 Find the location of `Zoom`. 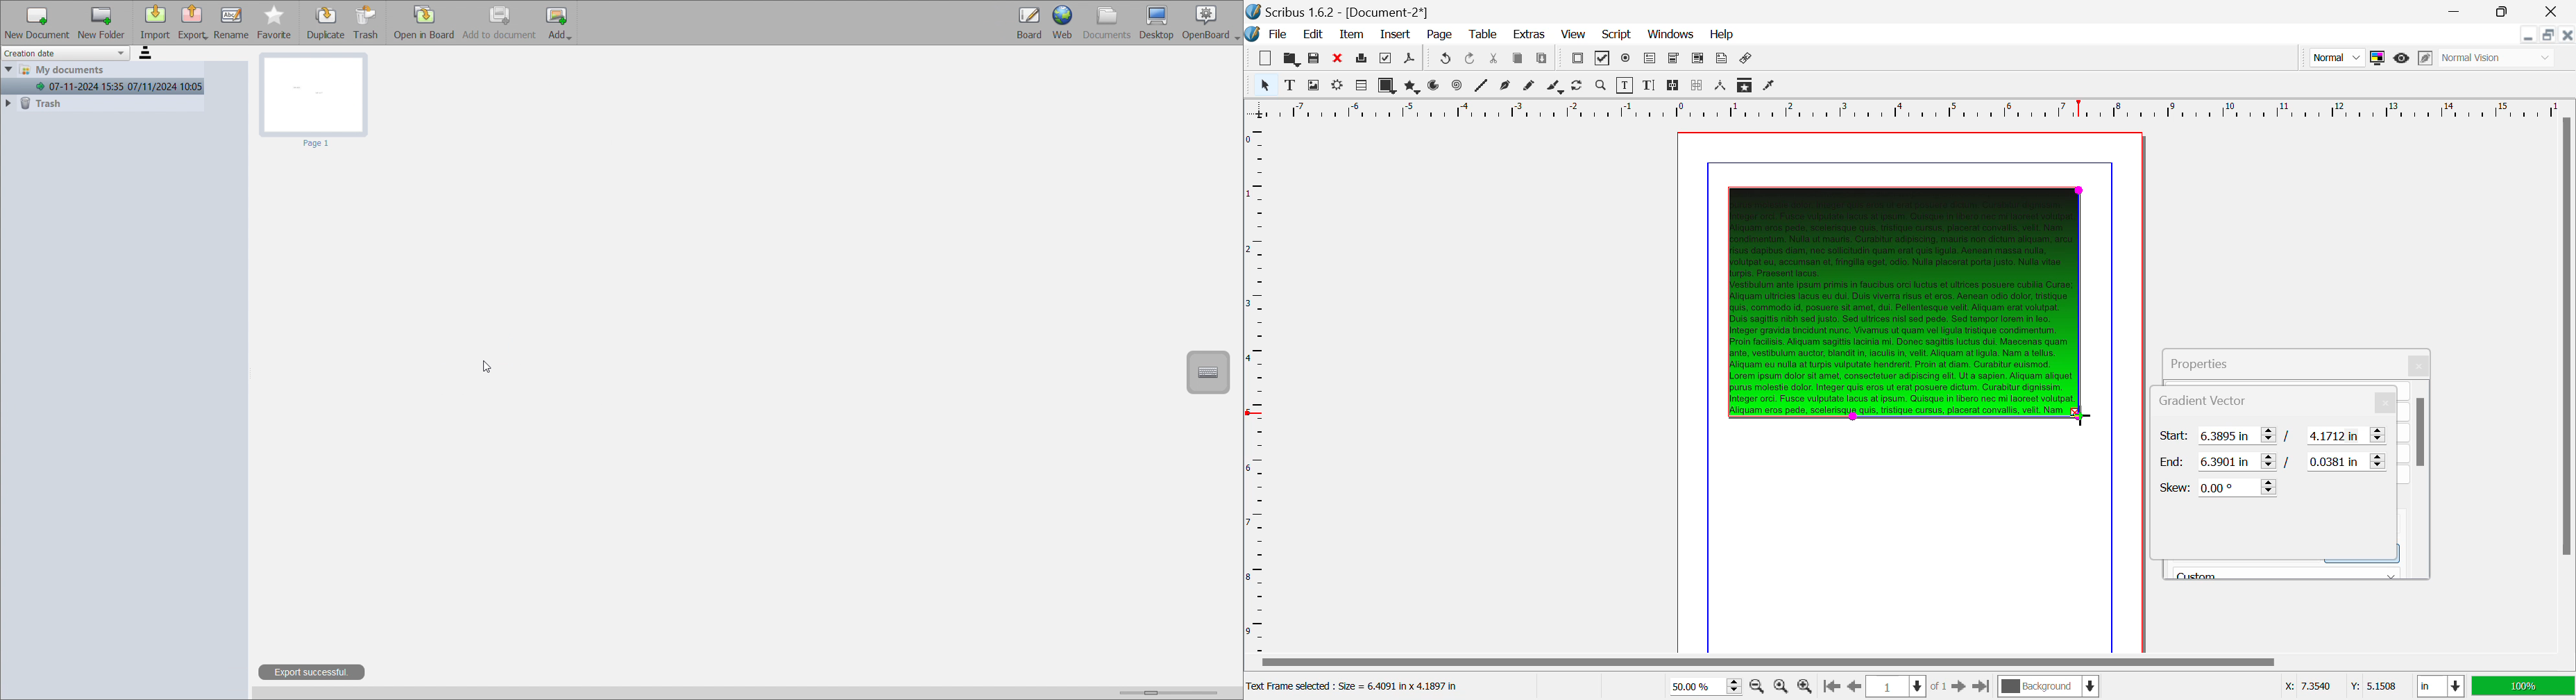

Zoom is located at coordinates (1602, 85).